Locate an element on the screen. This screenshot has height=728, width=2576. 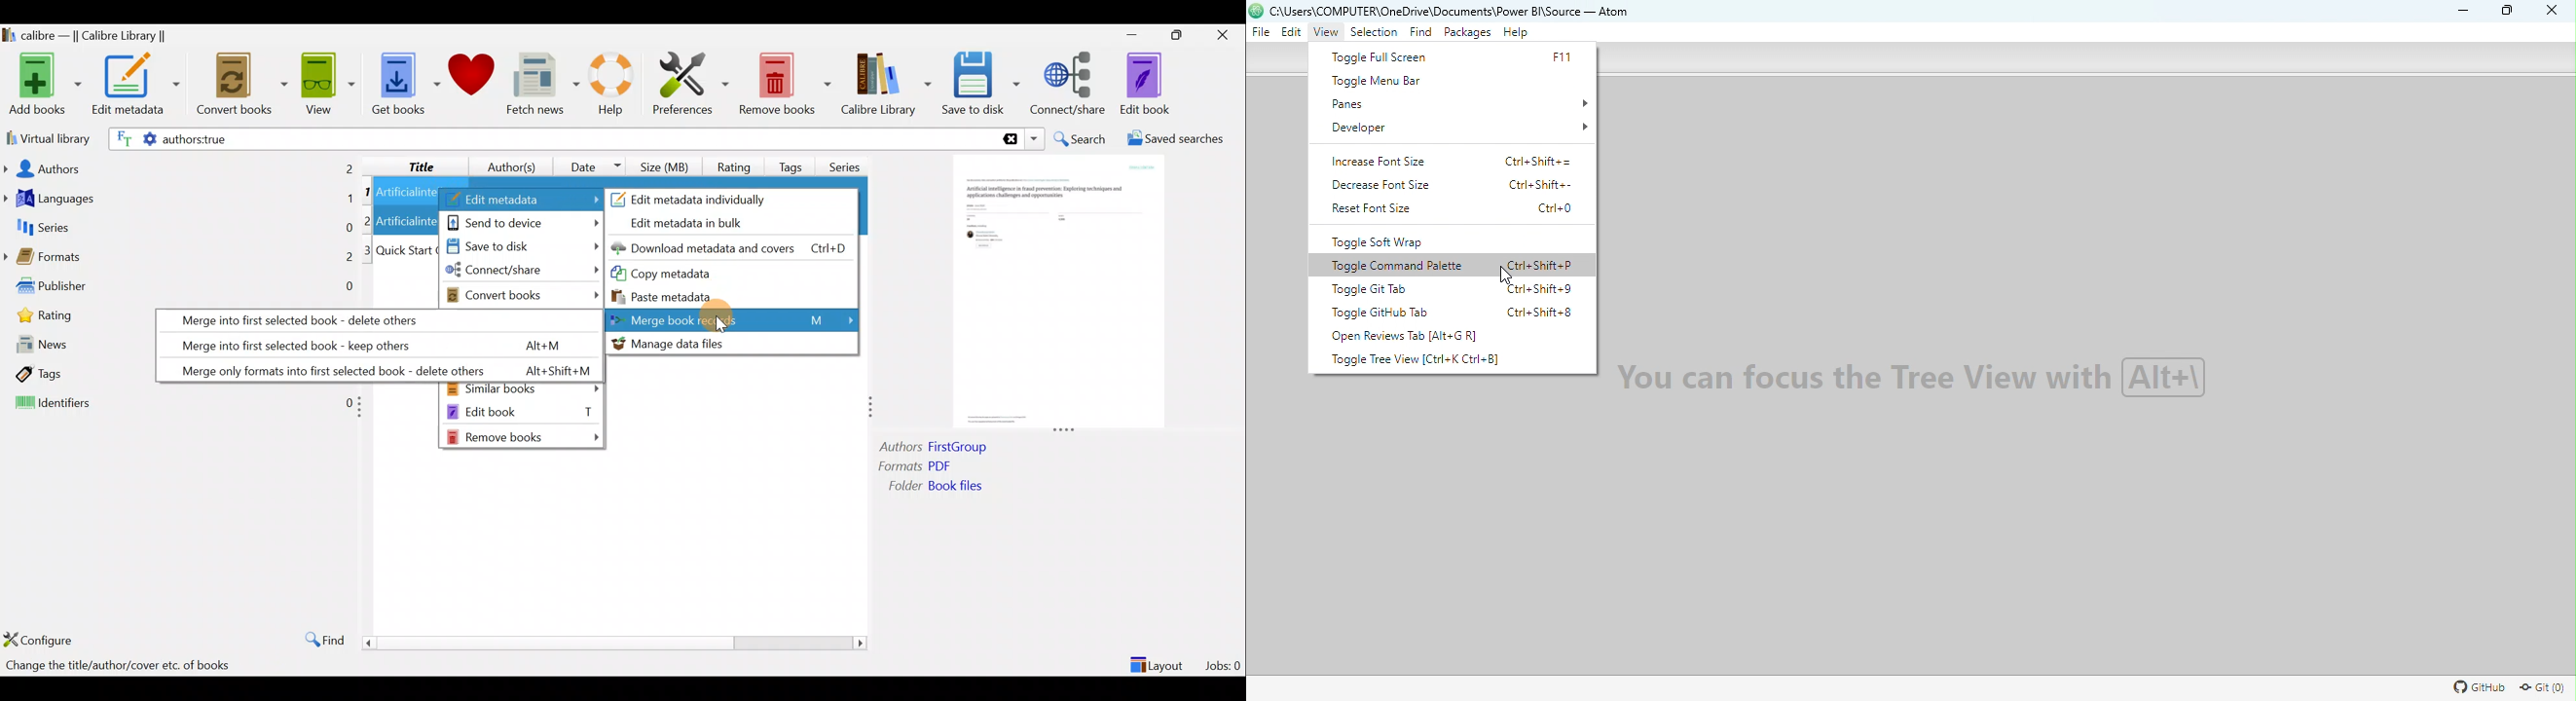
Watermark is located at coordinates (1931, 385).